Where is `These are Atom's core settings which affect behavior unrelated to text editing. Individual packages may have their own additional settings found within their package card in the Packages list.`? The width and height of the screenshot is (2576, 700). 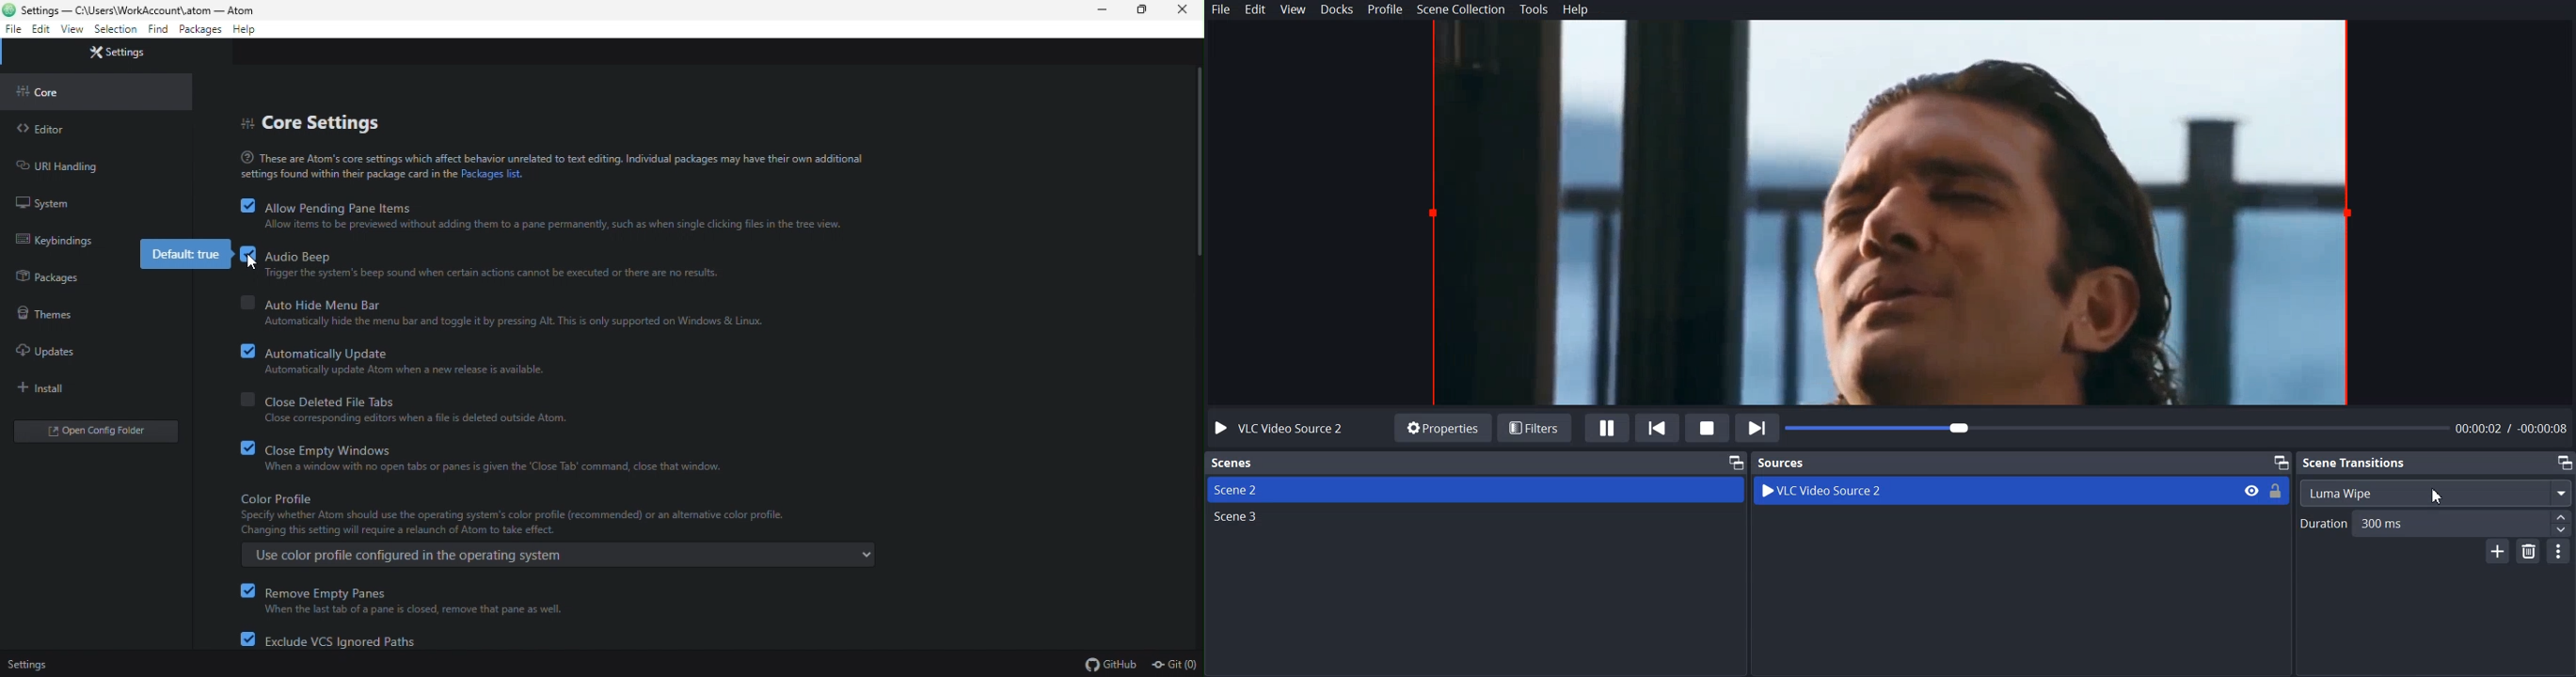 These are Atom's core settings which affect behavior unrelated to text editing. Individual packages may have their own additional settings found within their package card in the Packages list. is located at coordinates (536, 165).